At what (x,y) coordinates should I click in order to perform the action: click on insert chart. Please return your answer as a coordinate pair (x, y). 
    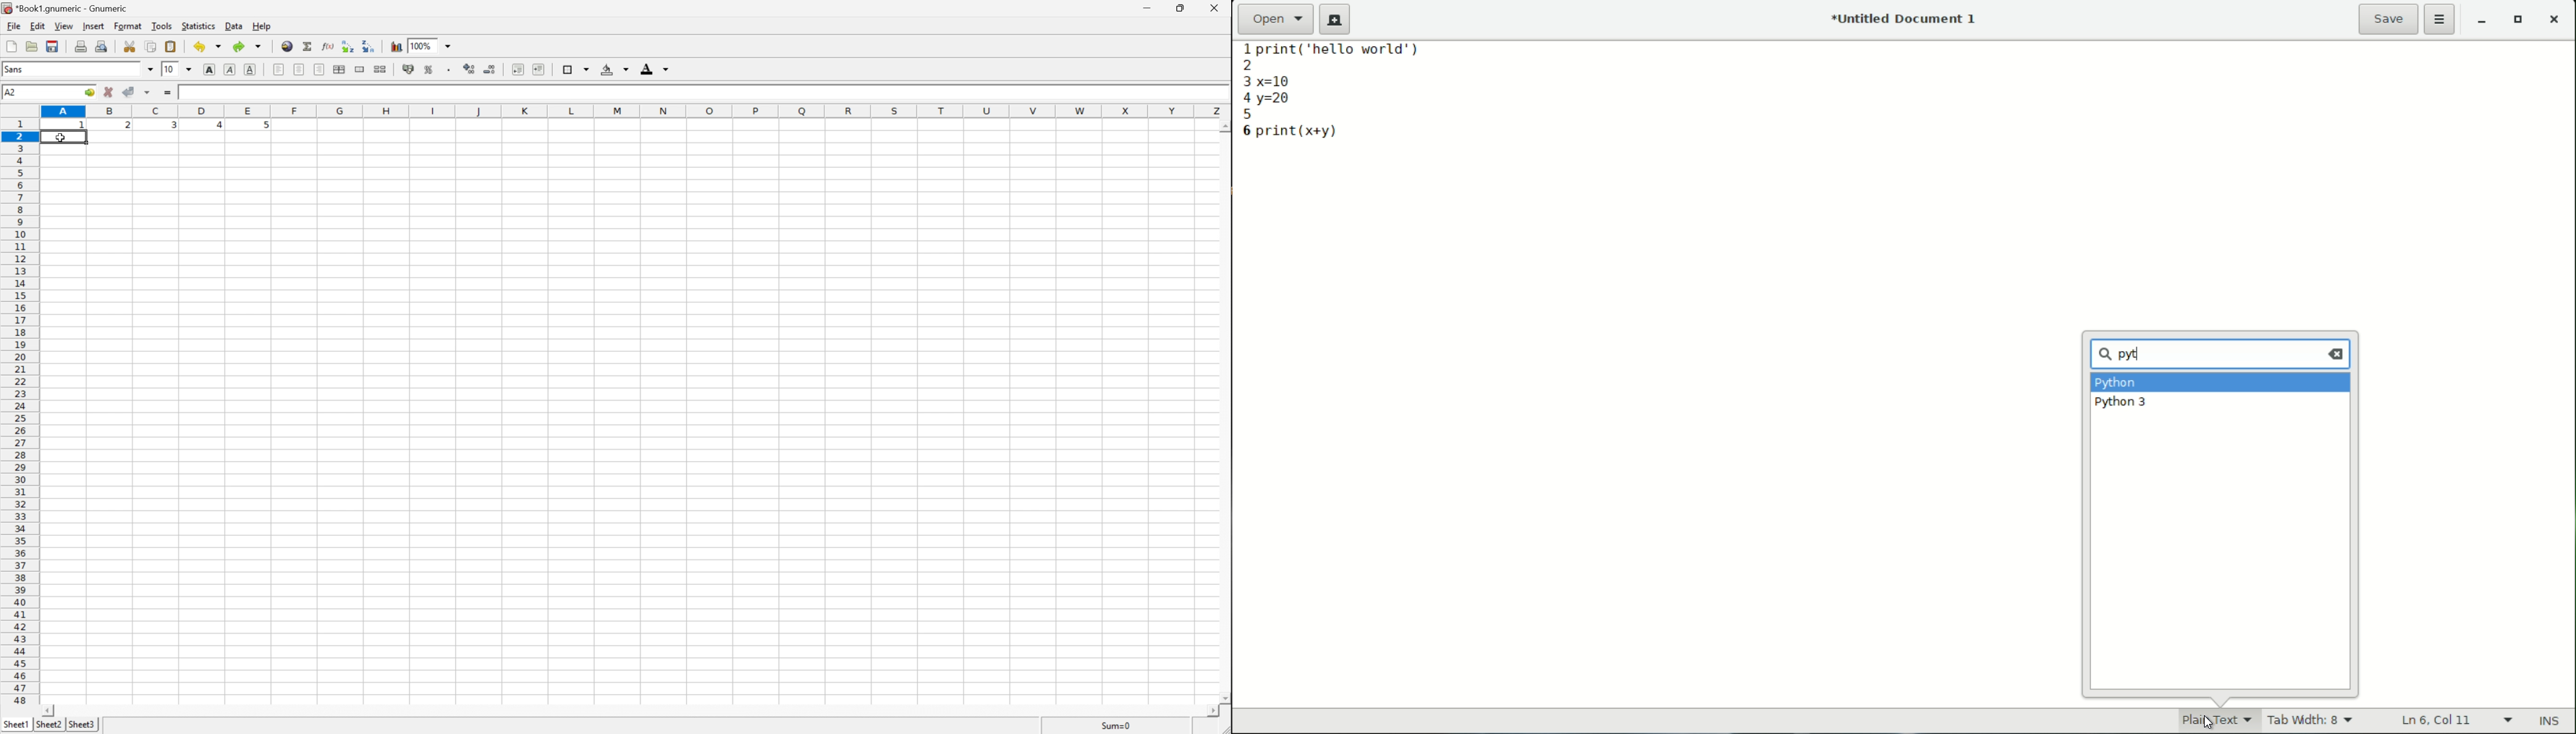
    Looking at the image, I should click on (396, 47).